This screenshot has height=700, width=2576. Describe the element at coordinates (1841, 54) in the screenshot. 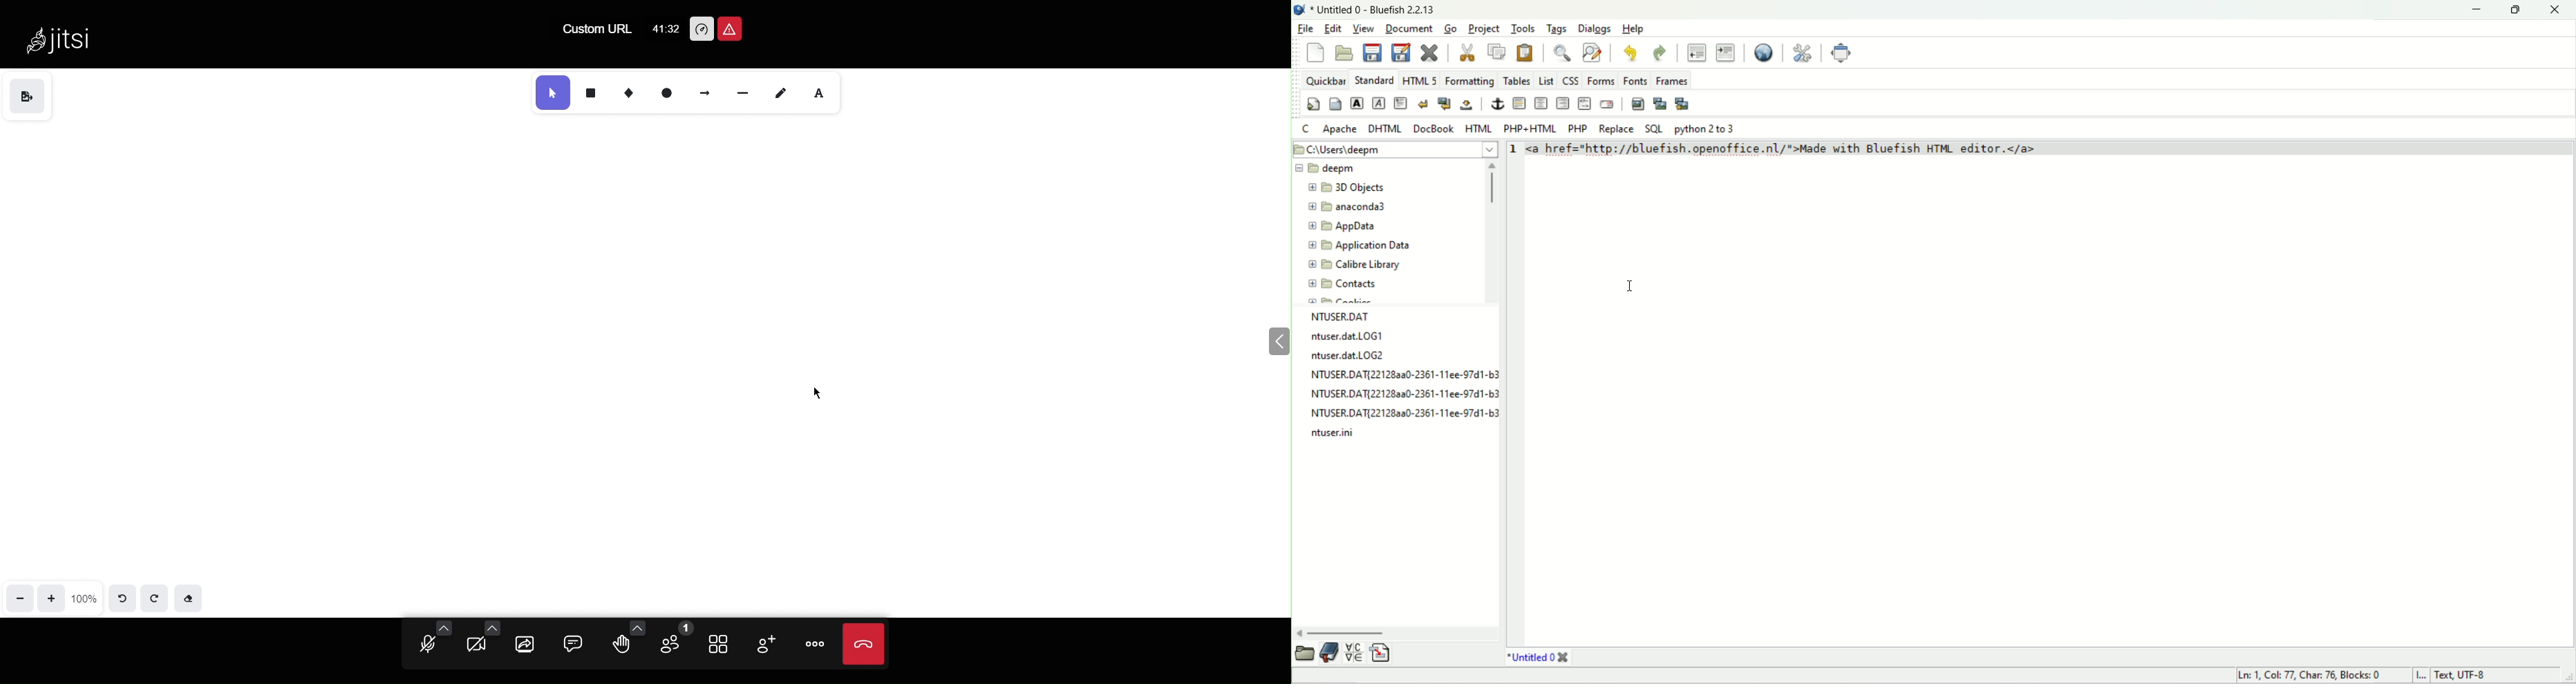

I see `fullscreen` at that location.